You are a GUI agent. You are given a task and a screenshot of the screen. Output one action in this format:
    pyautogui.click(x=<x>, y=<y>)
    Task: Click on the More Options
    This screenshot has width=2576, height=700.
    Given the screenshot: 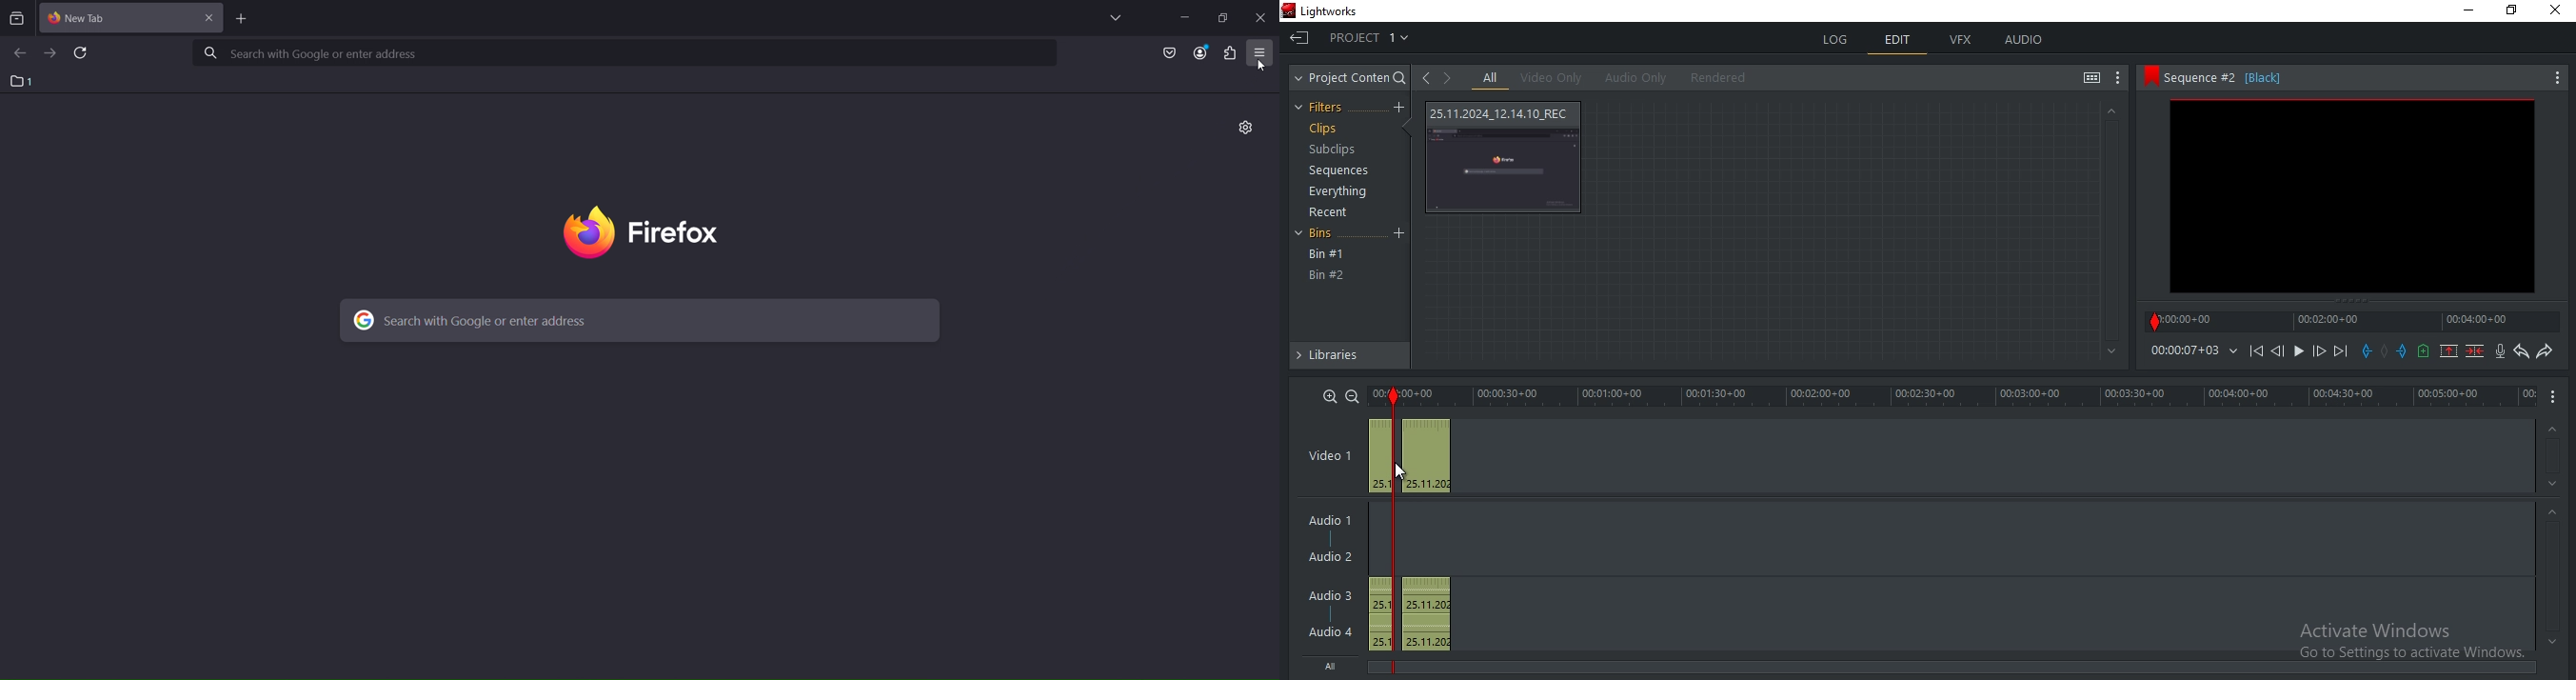 What is the action you would take?
    pyautogui.click(x=2558, y=76)
    